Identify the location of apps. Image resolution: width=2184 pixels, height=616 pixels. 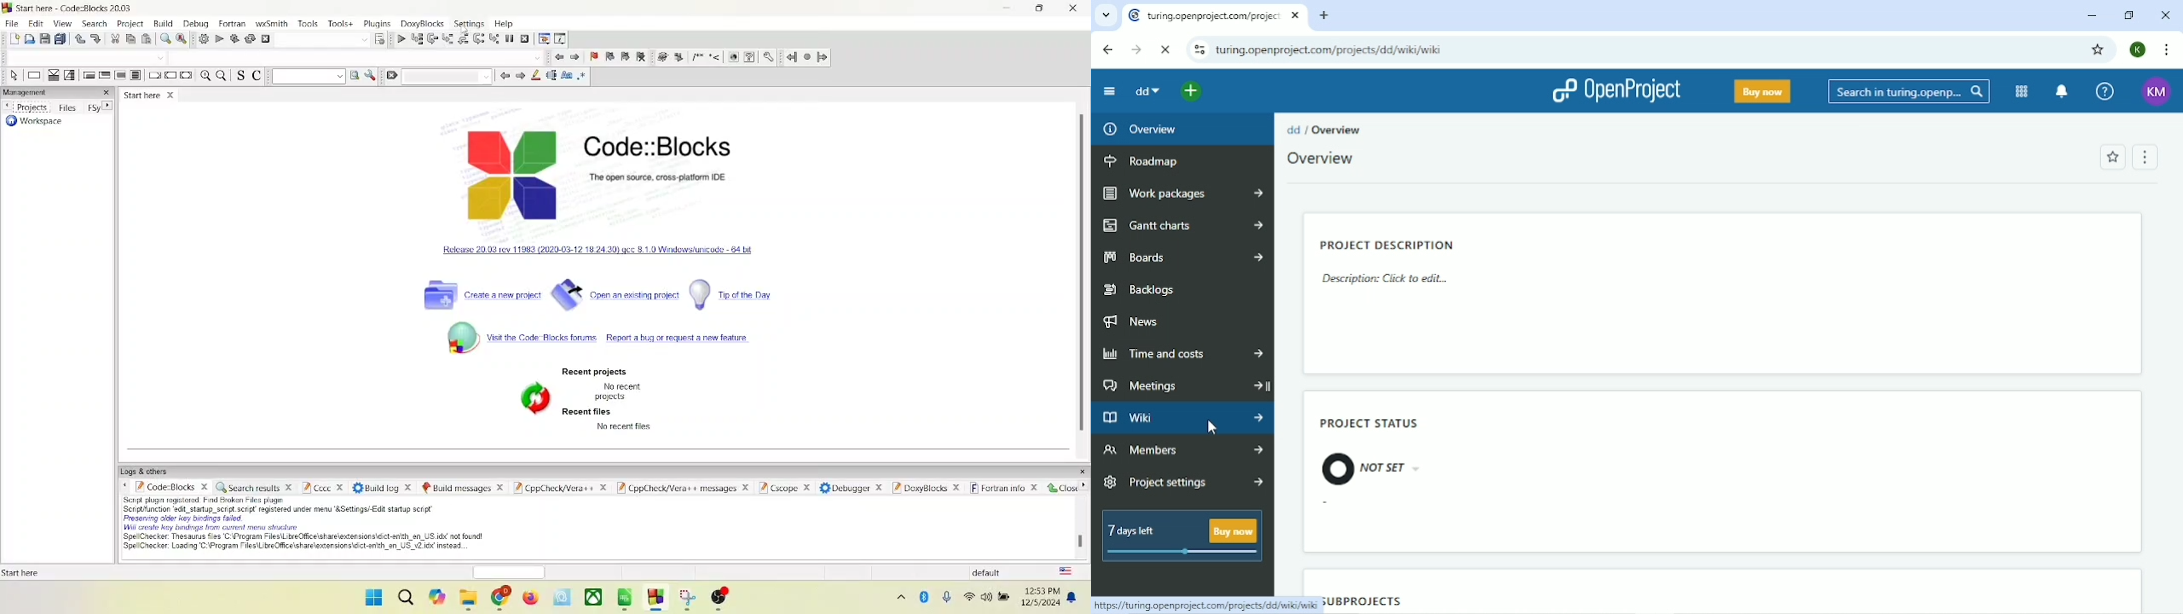
(628, 600).